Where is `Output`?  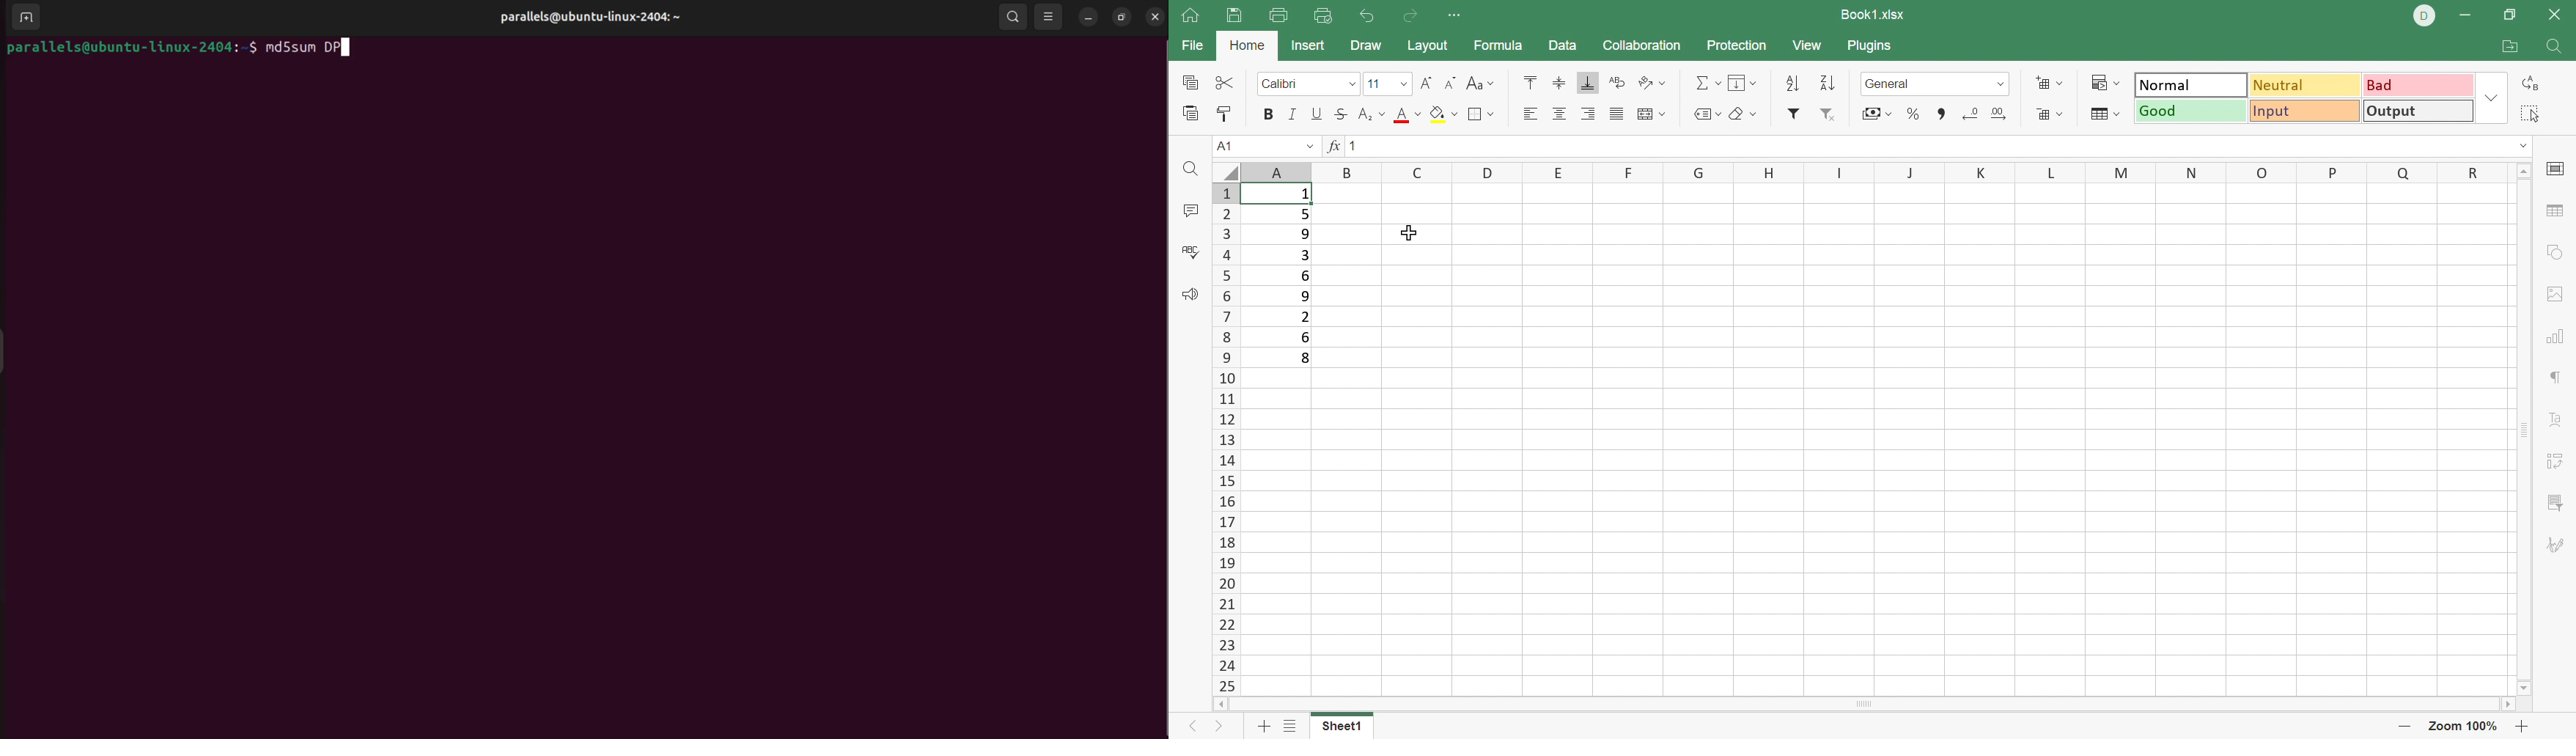 Output is located at coordinates (2420, 111).